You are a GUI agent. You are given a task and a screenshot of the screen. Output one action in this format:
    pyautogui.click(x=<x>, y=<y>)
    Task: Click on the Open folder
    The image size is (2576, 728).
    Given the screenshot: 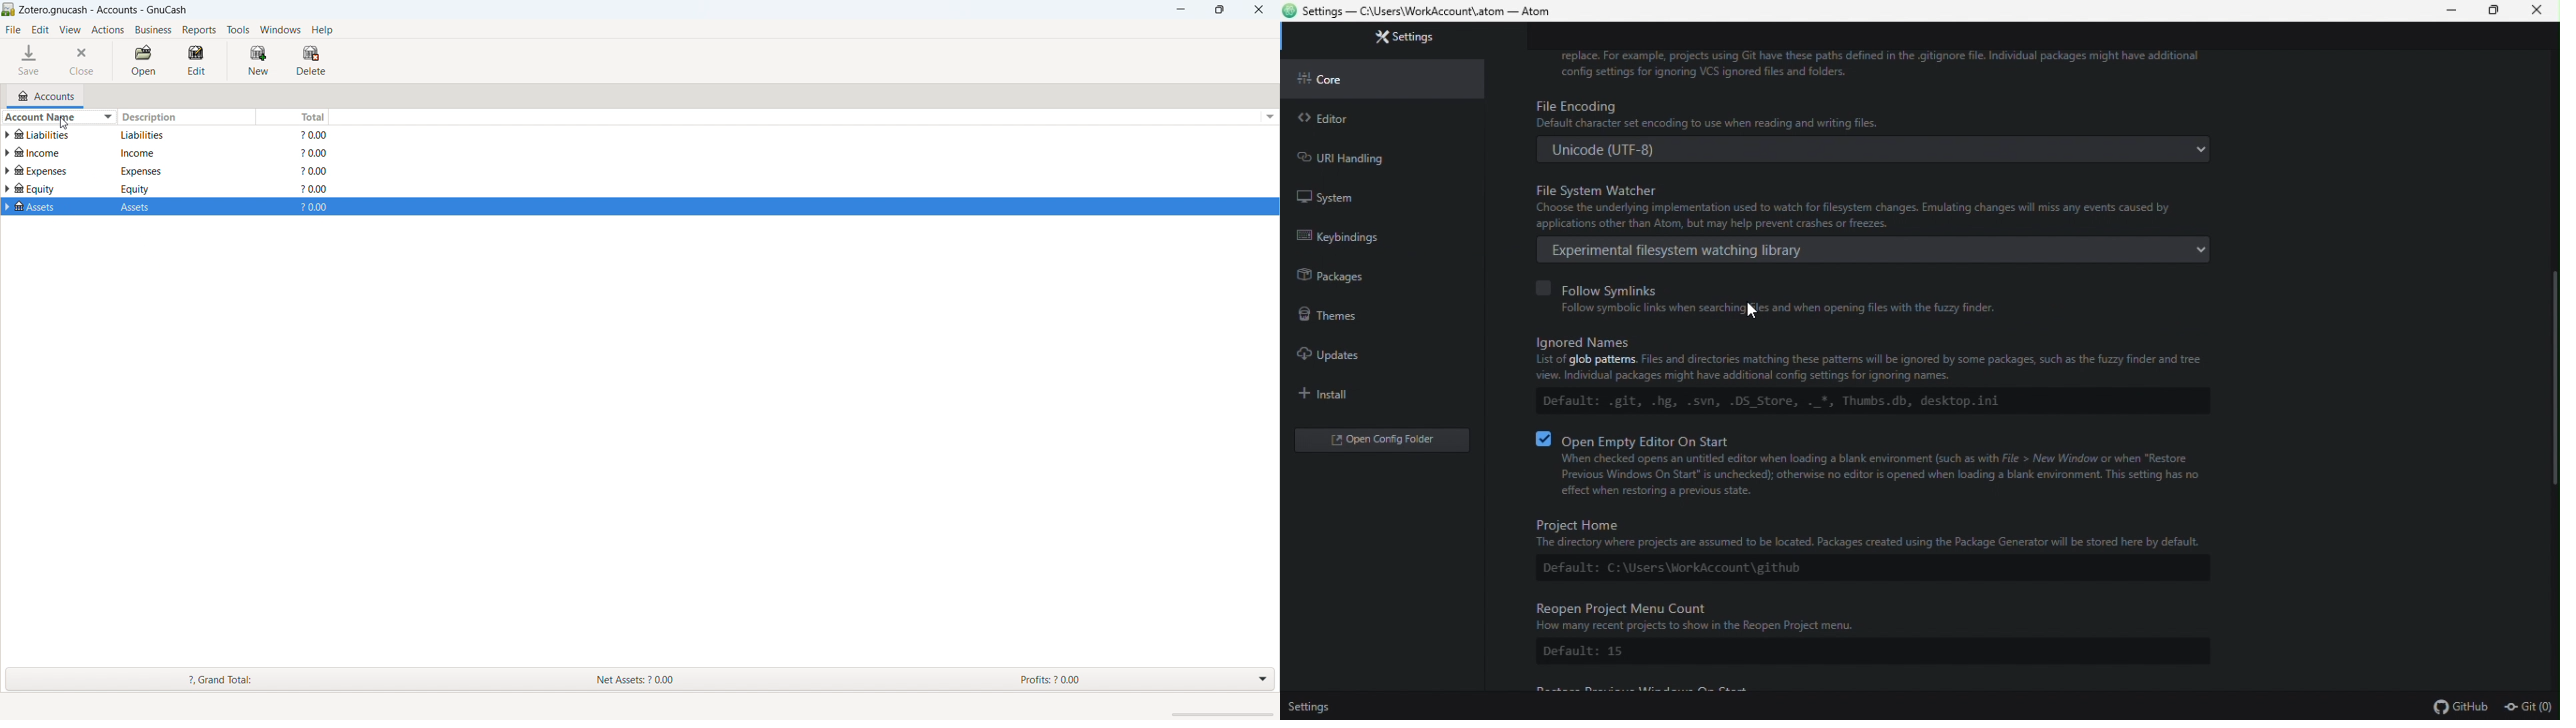 What is the action you would take?
    pyautogui.click(x=1372, y=439)
    